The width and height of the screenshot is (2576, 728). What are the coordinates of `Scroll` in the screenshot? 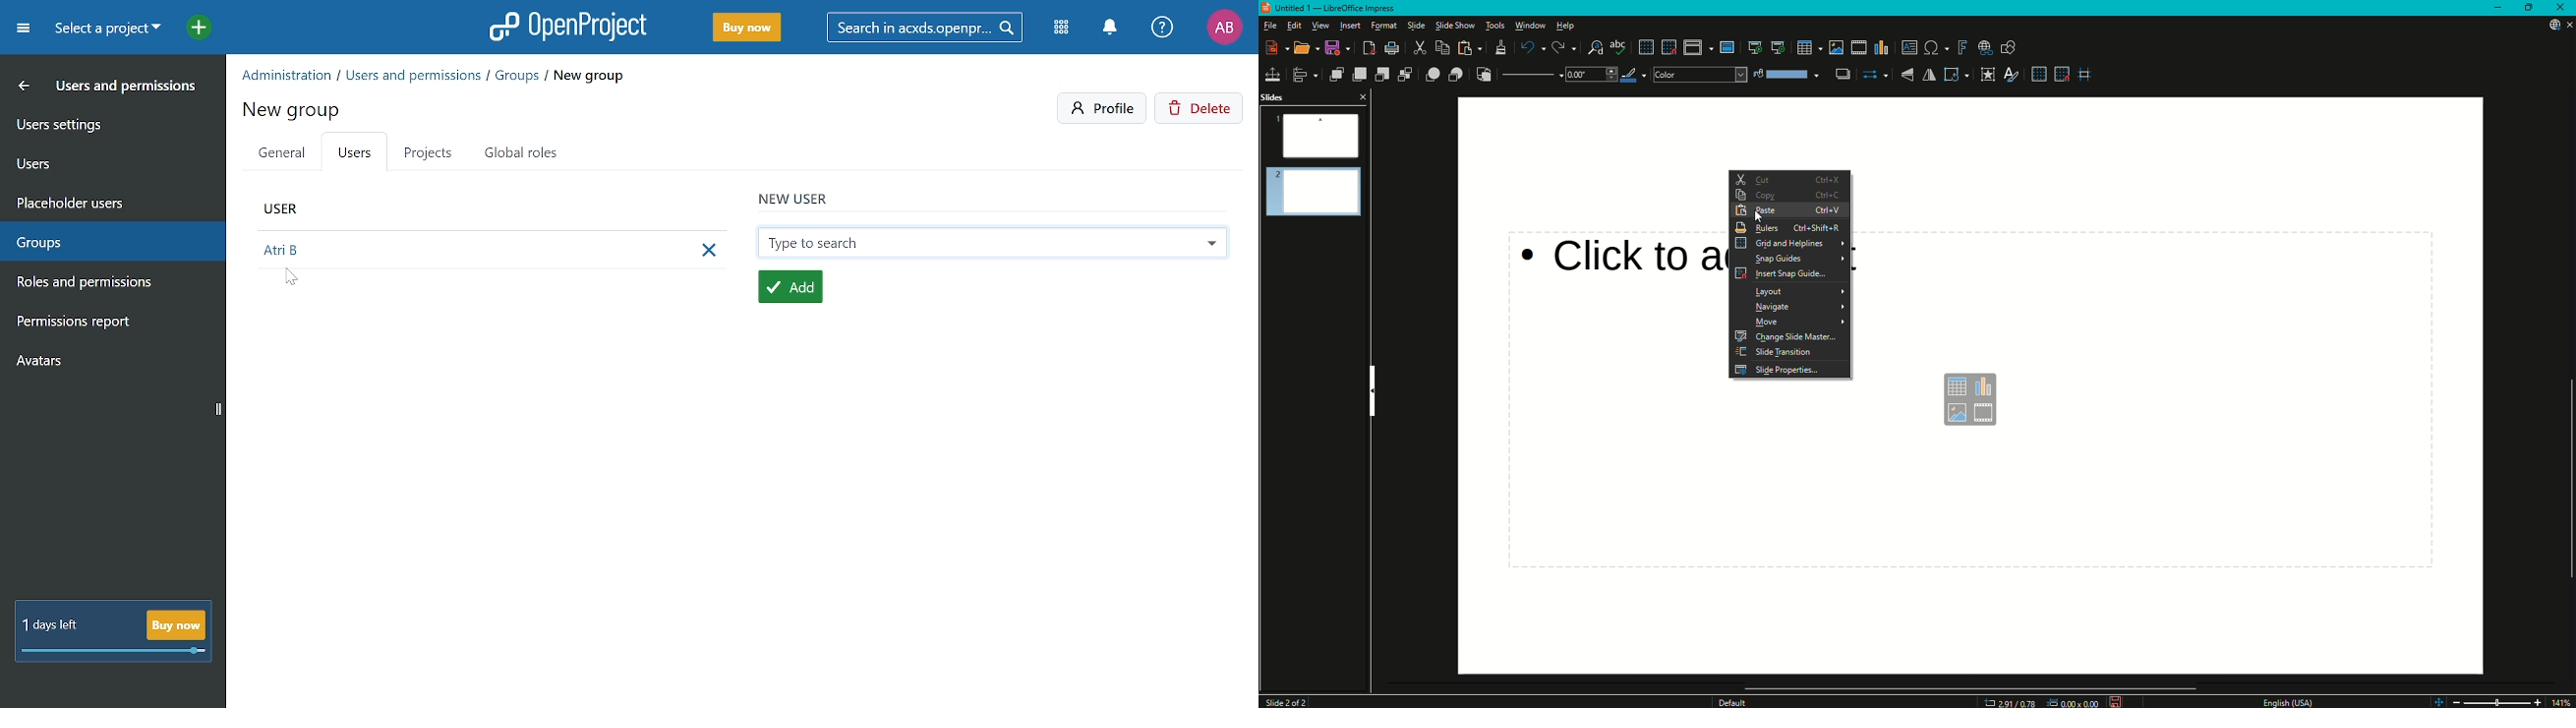 It's located at (2577, 291).